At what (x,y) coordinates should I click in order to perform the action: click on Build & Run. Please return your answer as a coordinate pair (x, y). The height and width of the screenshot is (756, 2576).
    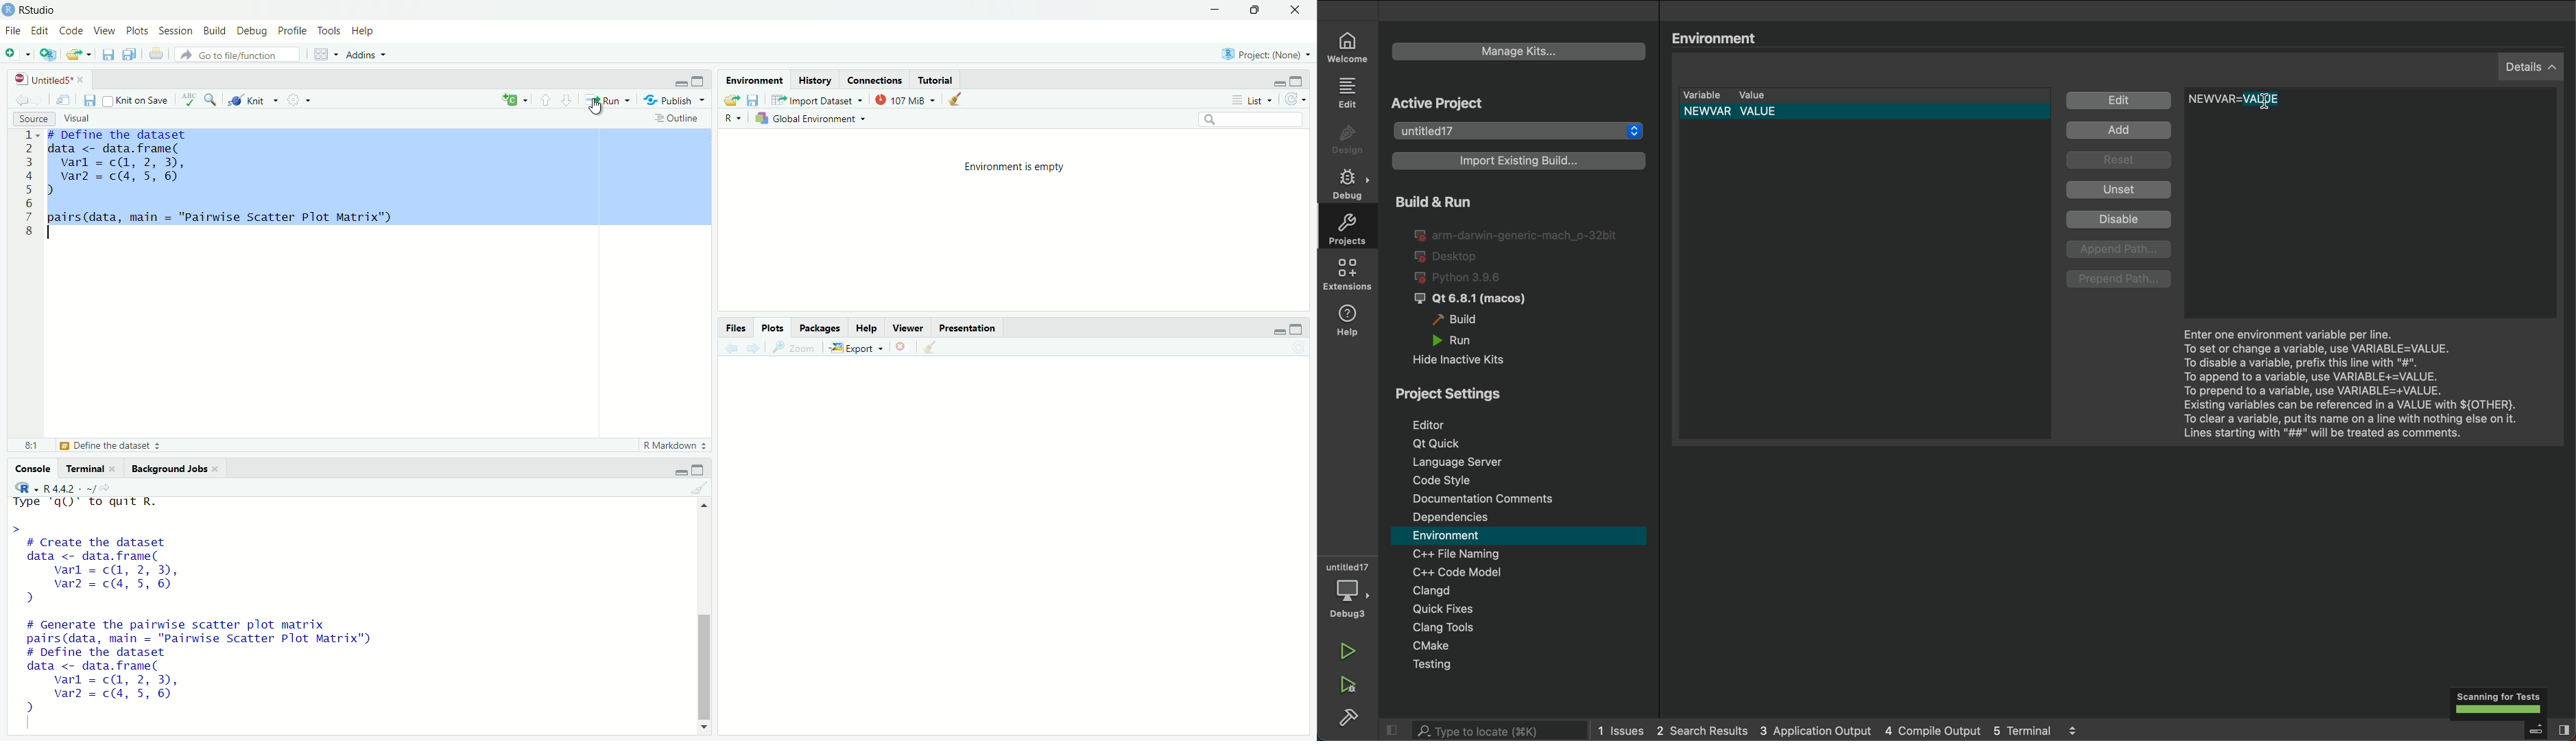
    Looking at the image, I should click on (1468, 201).